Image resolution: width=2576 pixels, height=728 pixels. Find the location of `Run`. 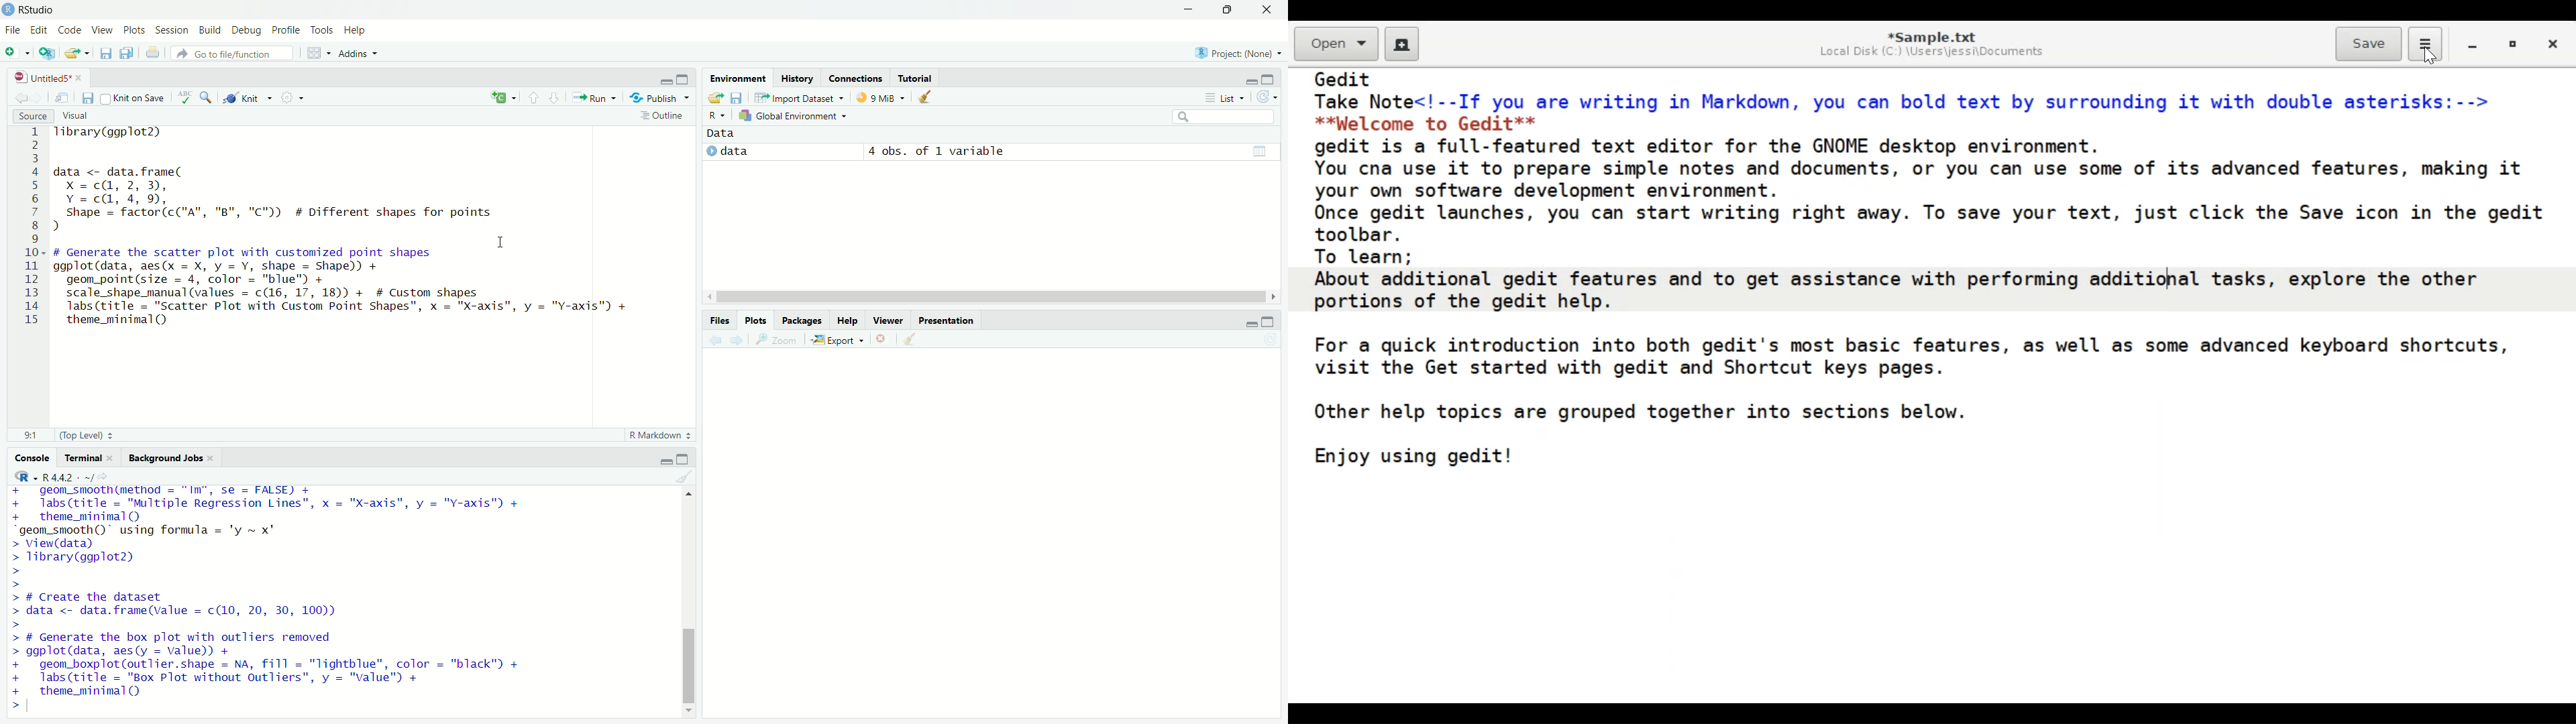

Run is located at coordinates (594, 98).